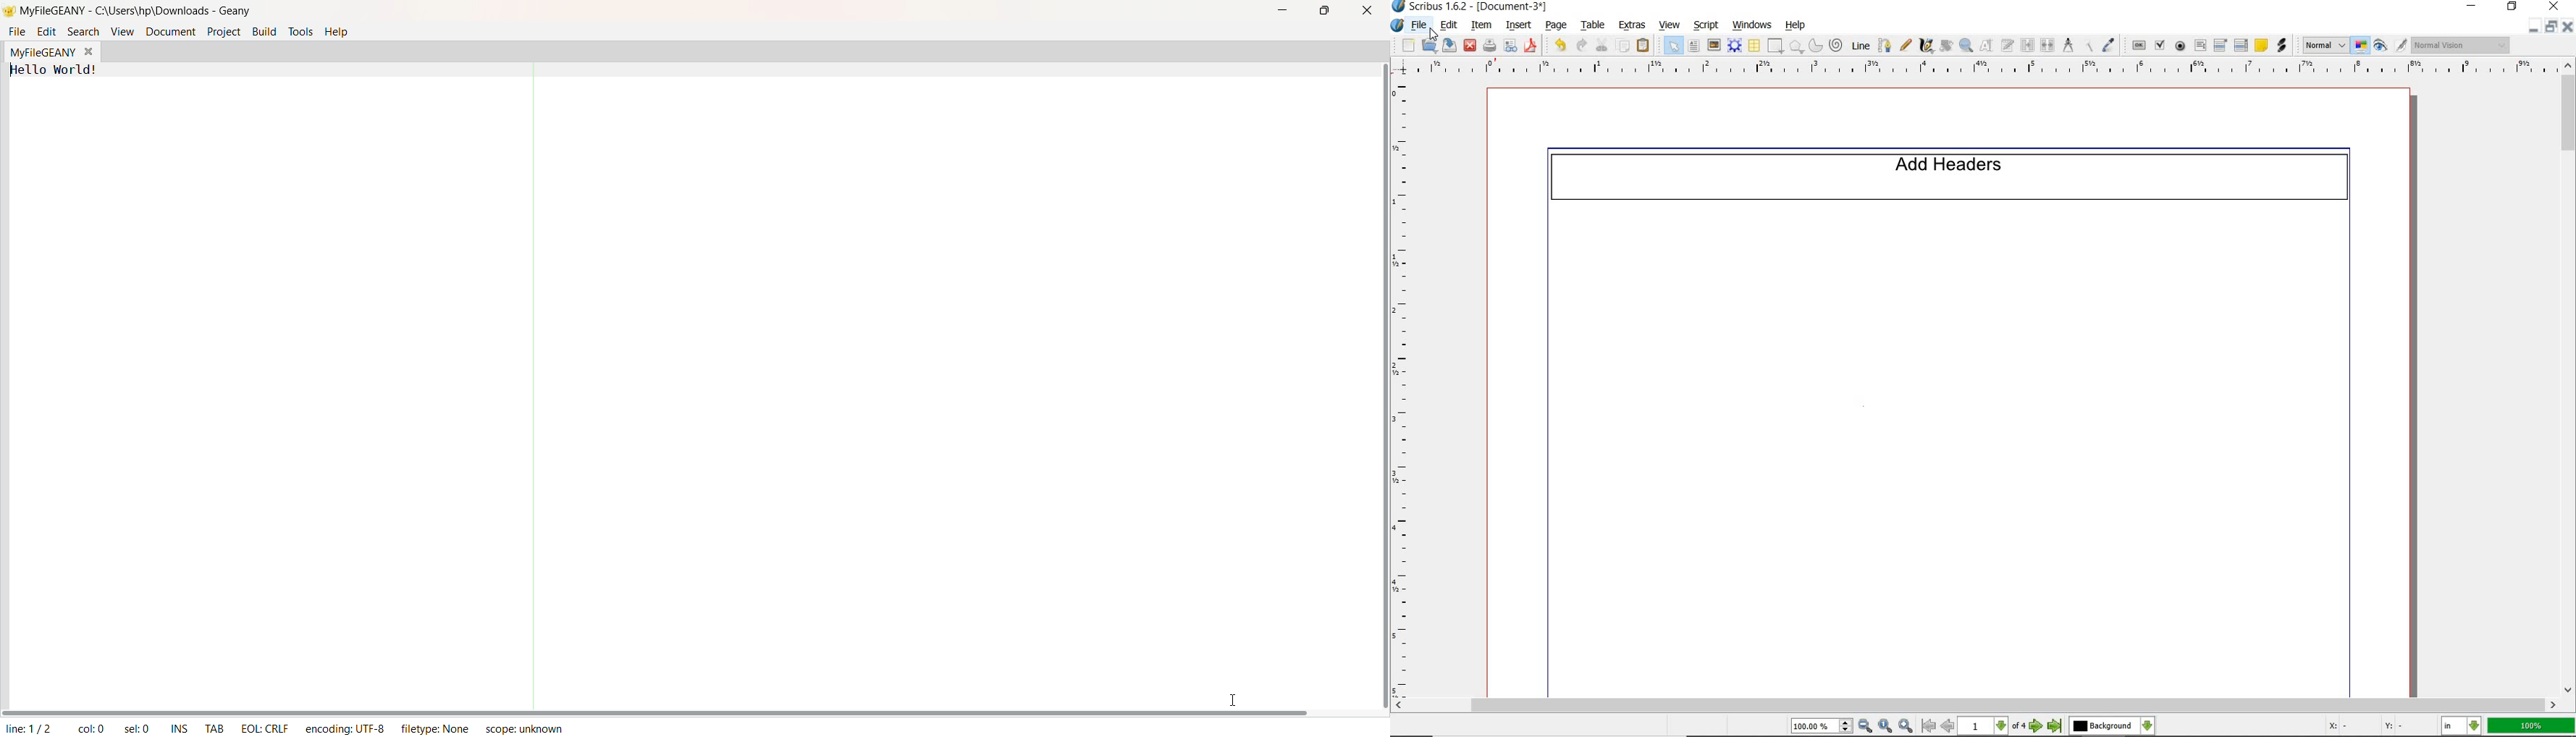  Describe the element at coordinates (2241, 44) in the screenshot. I see `pdf list box` at that location.